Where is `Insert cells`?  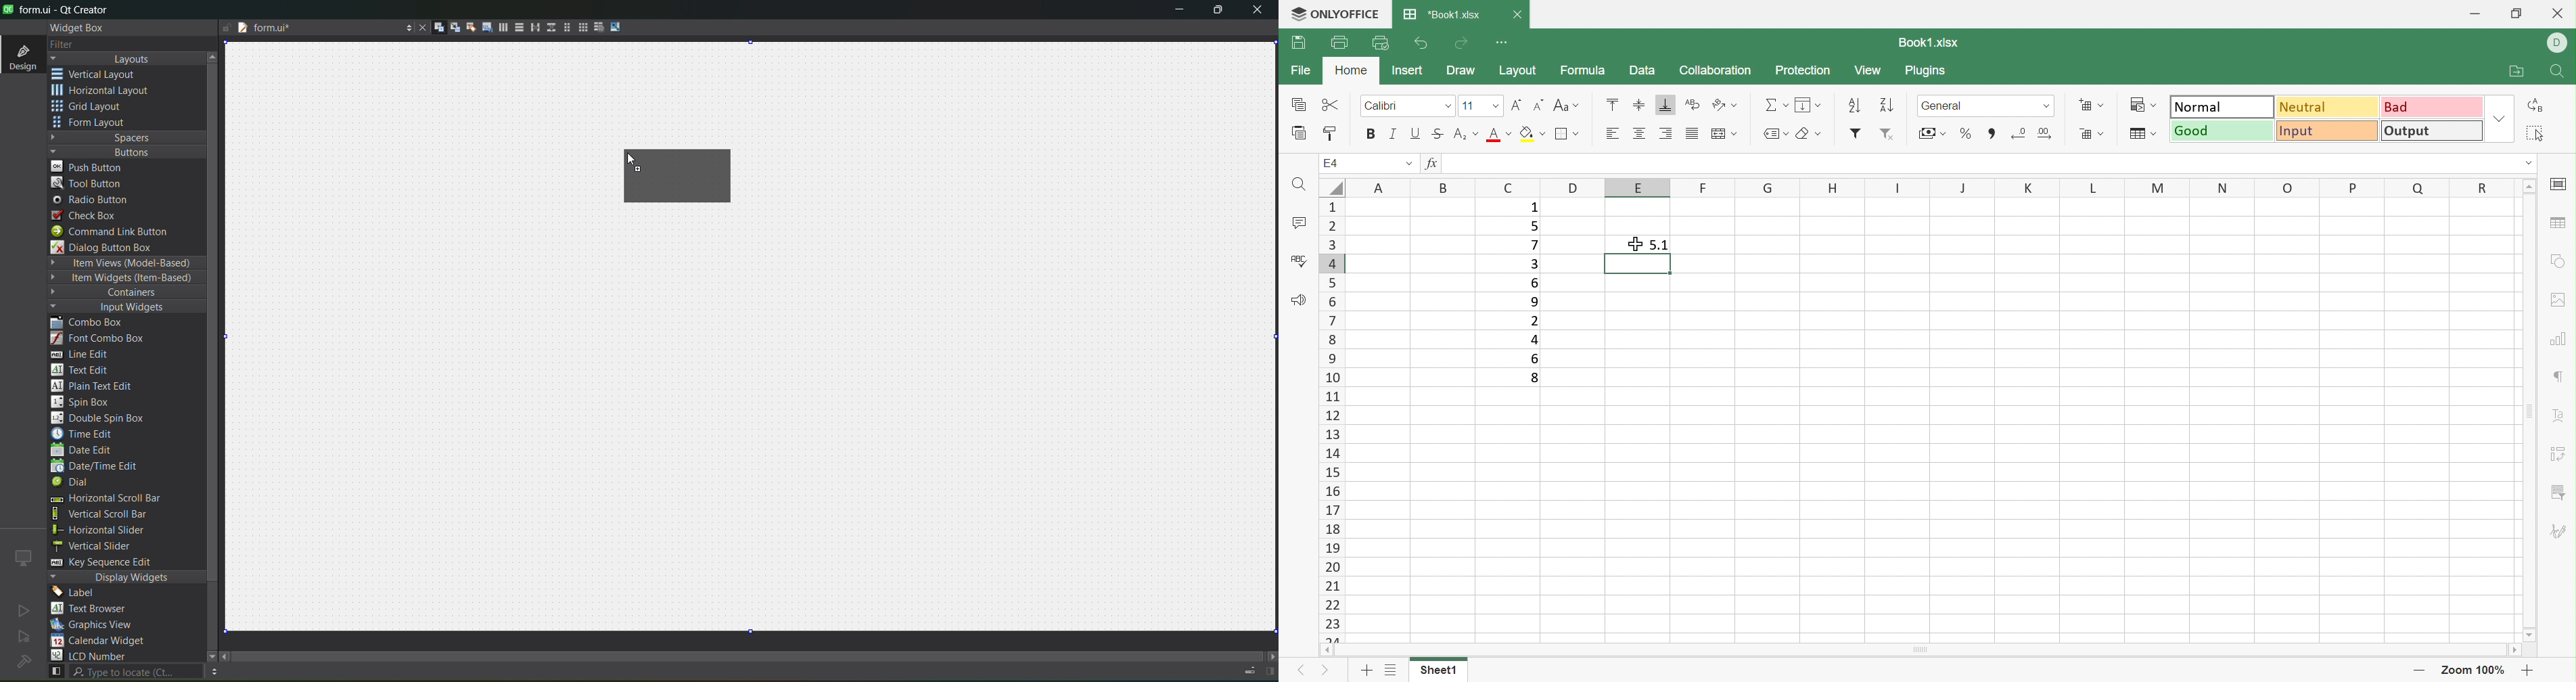
Insert cells is located at coordinates (2092, 104).